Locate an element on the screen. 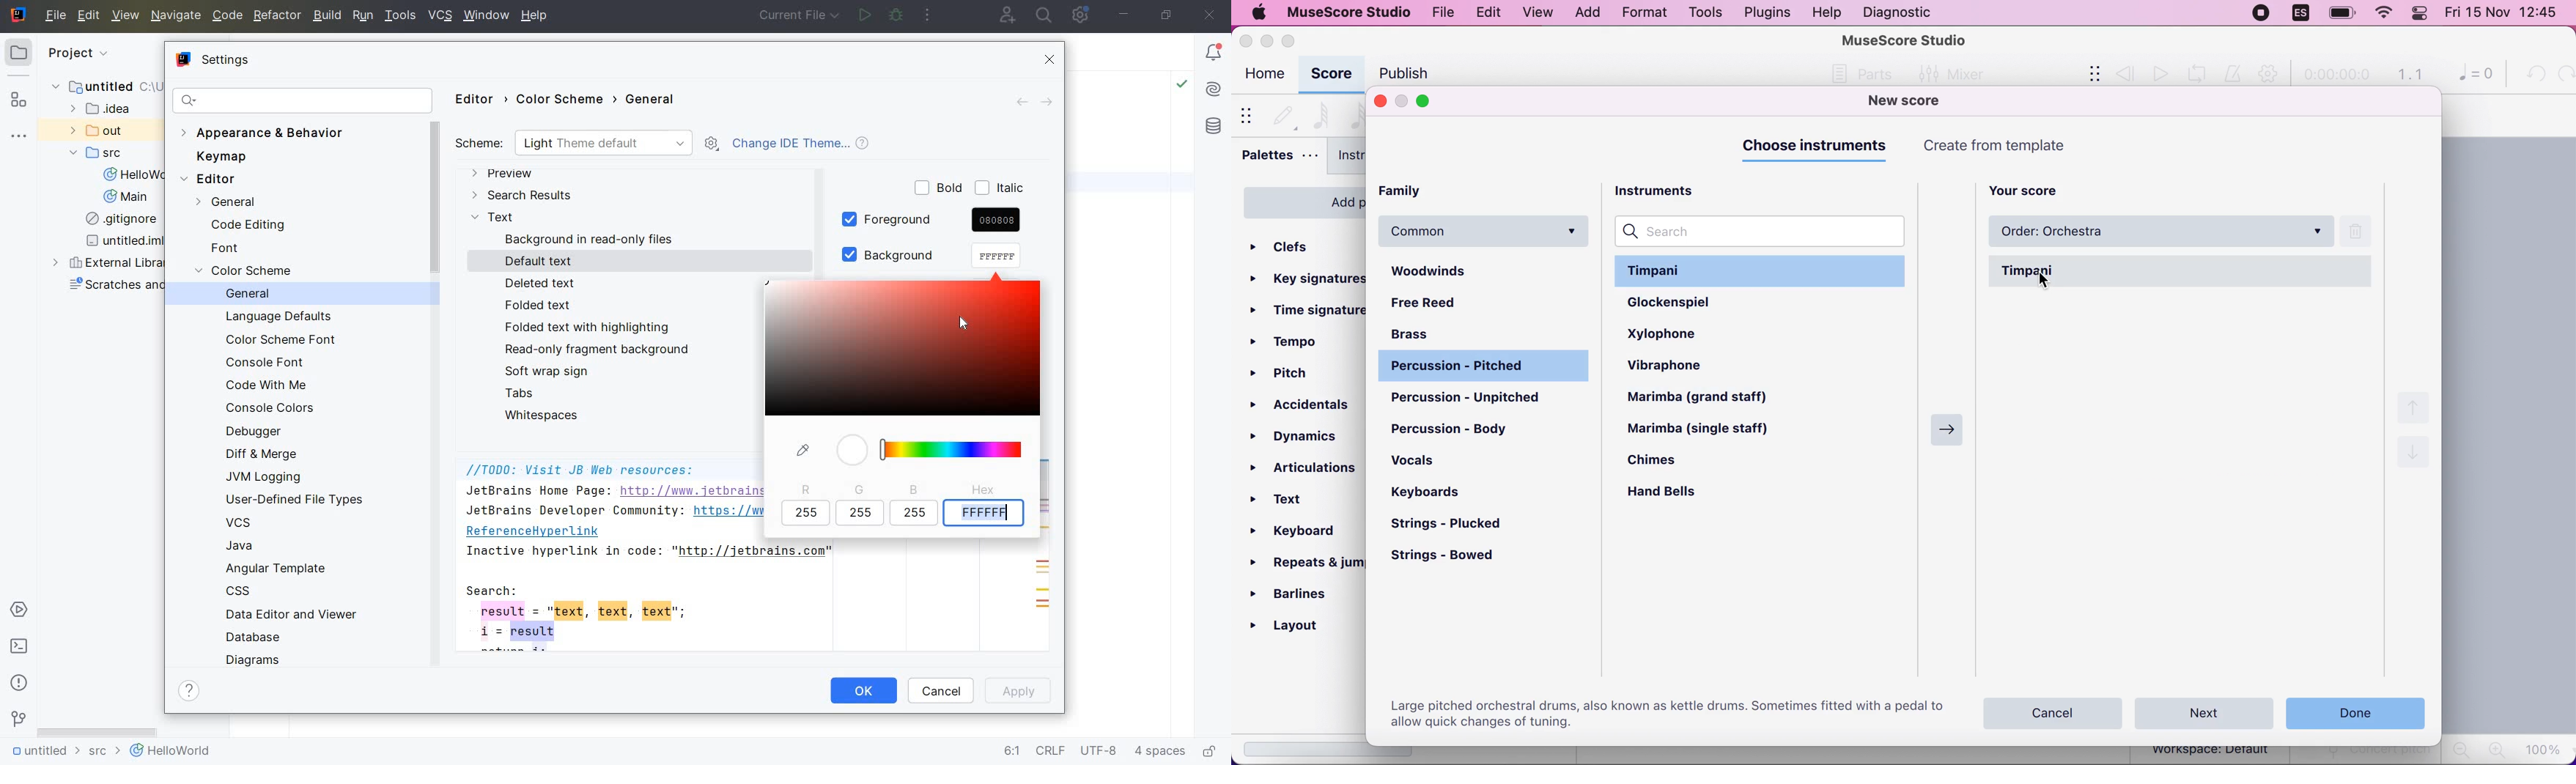 This screenshot has height=784, width=2576. brass is located at coordinates (1426, 333).